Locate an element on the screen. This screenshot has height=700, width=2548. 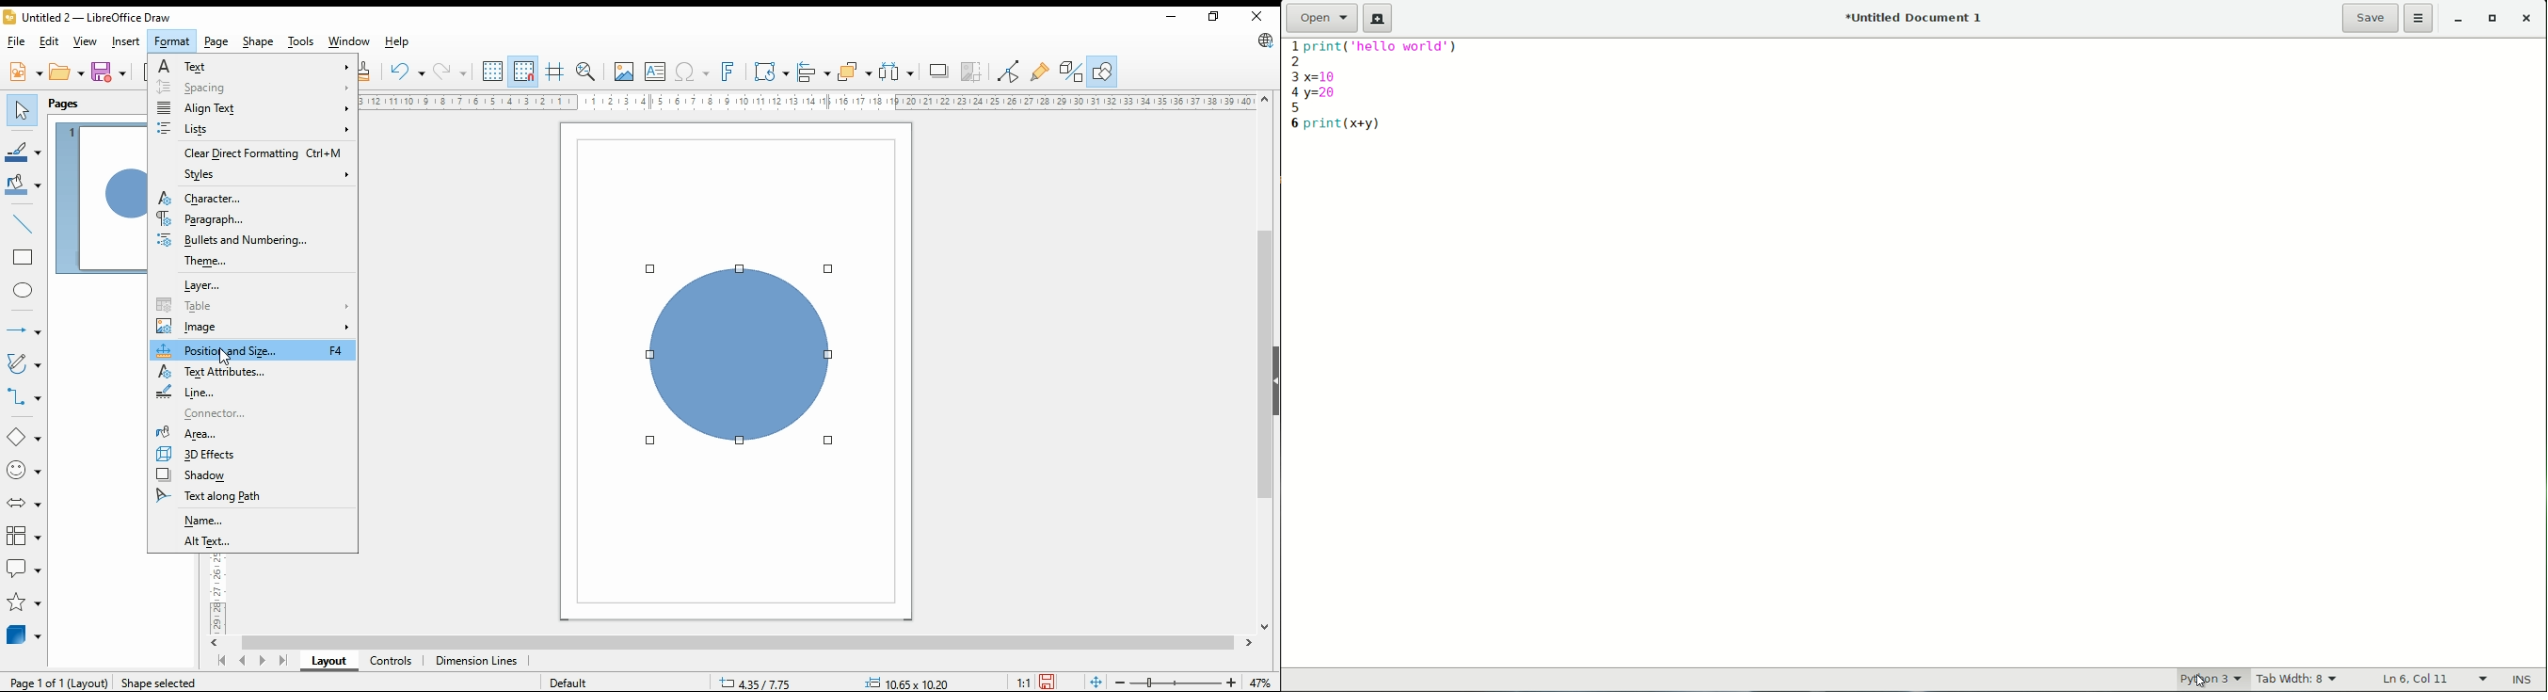
lines and arrows is located at coordinates (23, 329).